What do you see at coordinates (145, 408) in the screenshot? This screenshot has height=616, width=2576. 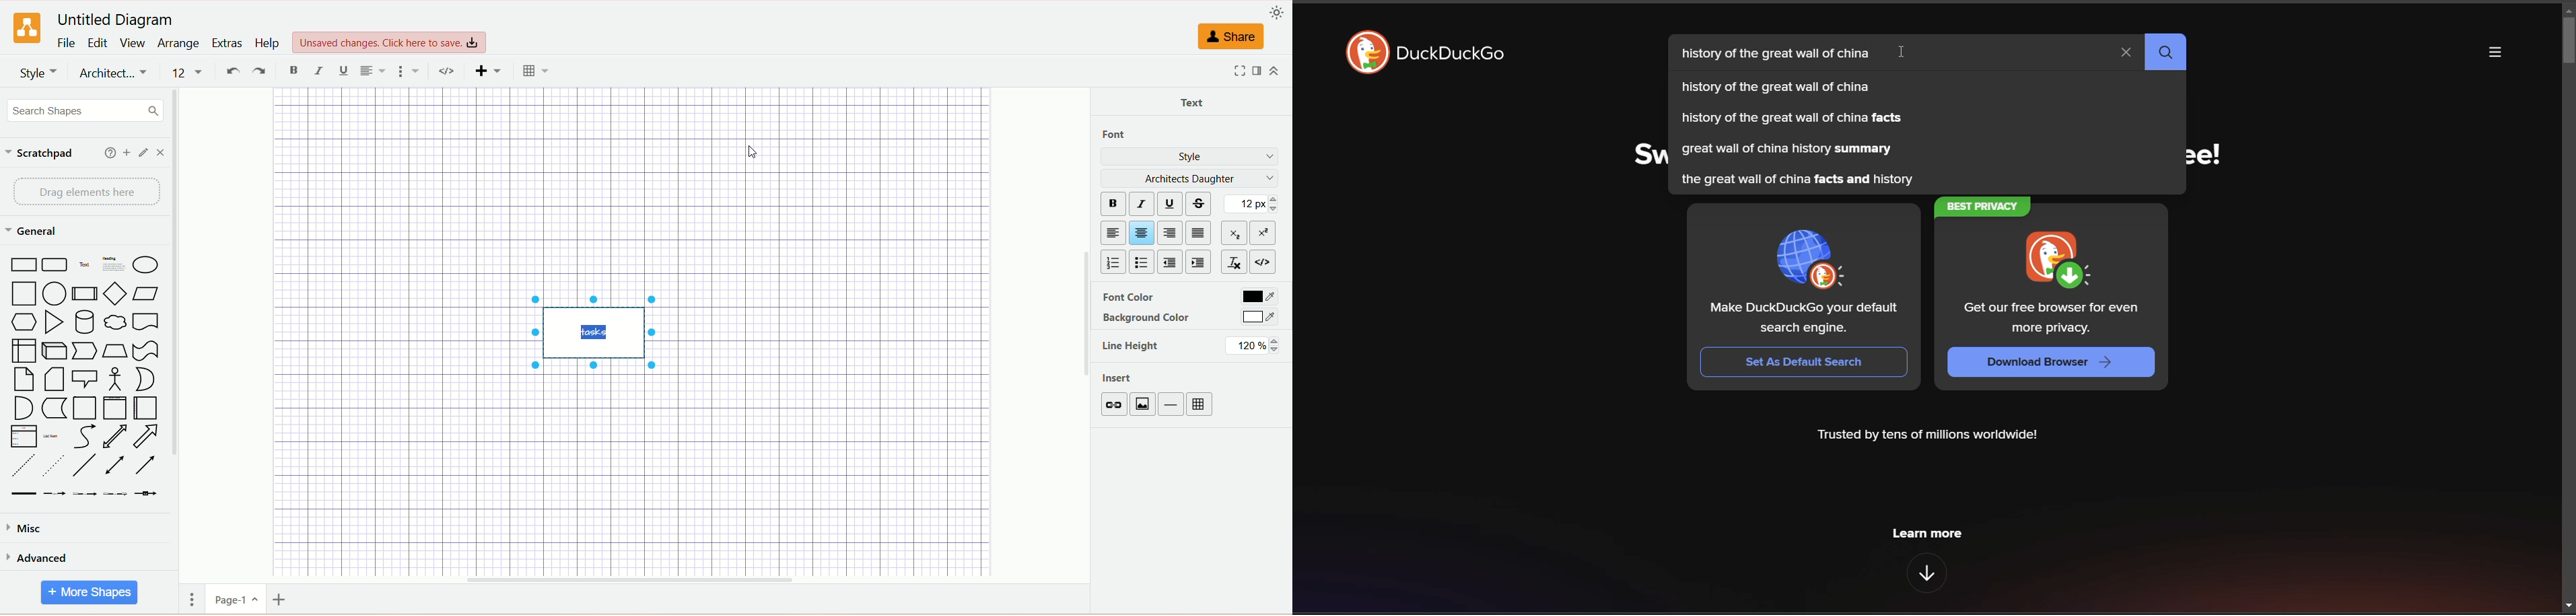 I see `Horizontal Page` at bounding box center [145, 408].